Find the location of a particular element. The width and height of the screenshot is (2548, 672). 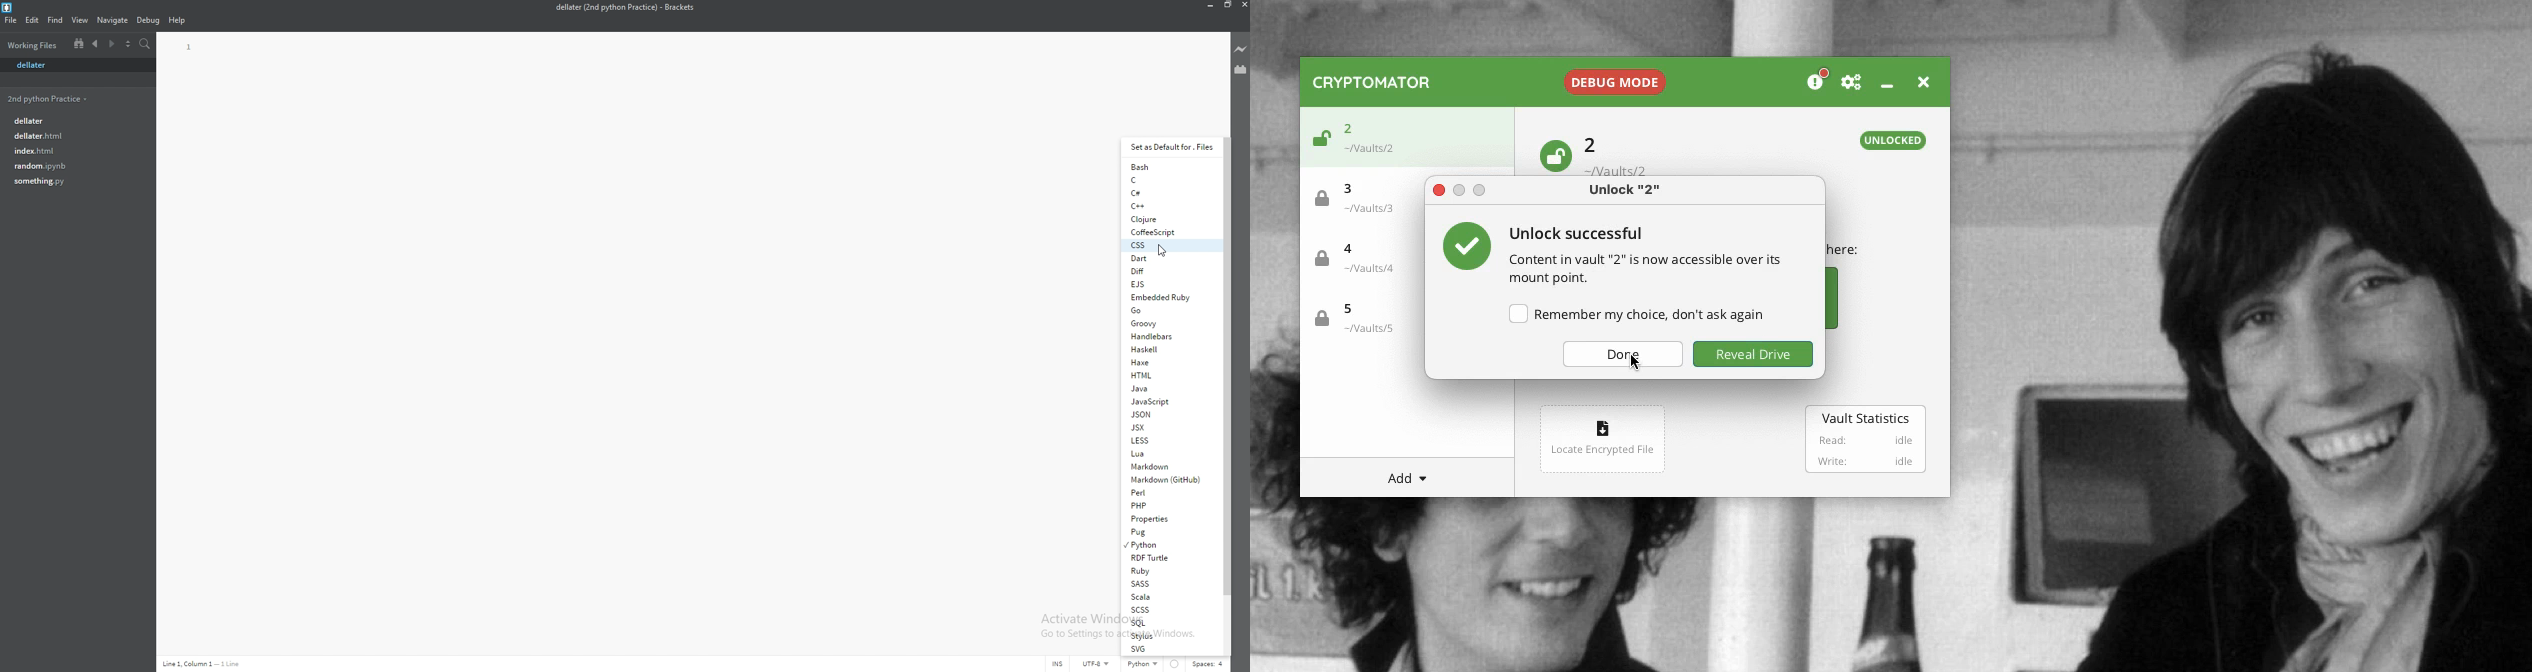

coffeescript is located at coordinates (1169, 232).